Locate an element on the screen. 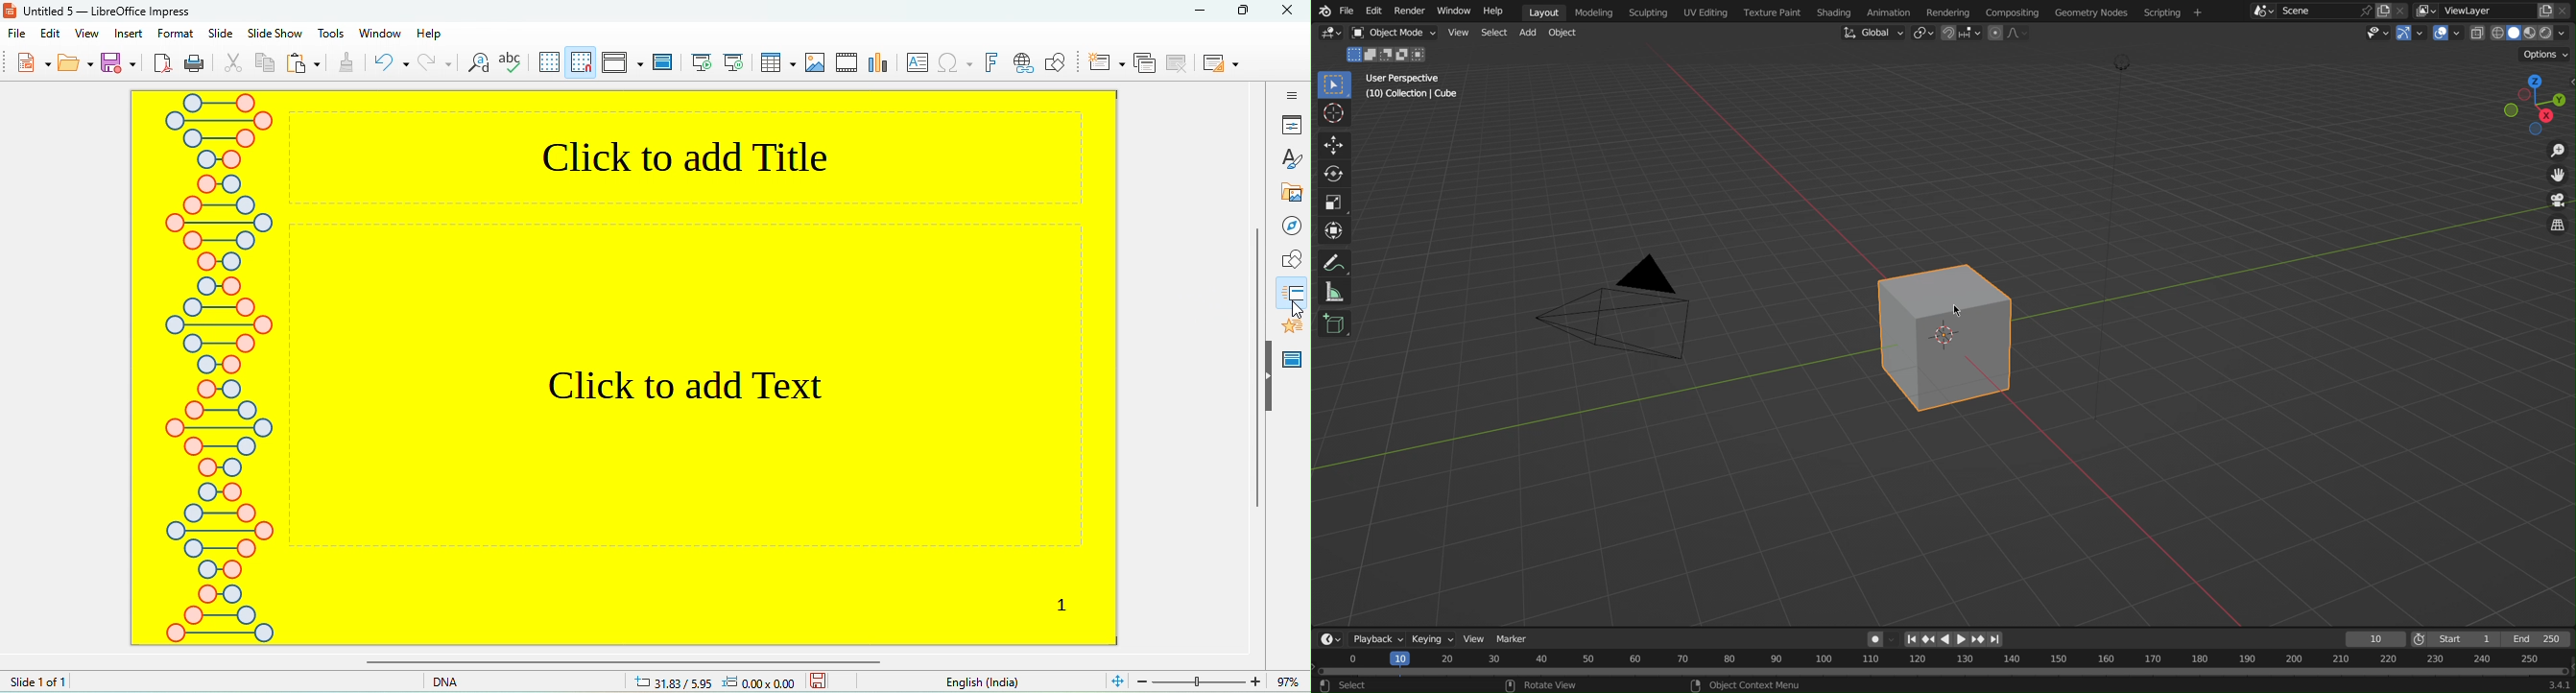 The image size is (2576, 700). cursor movement is located at coordinates (1292, 313).